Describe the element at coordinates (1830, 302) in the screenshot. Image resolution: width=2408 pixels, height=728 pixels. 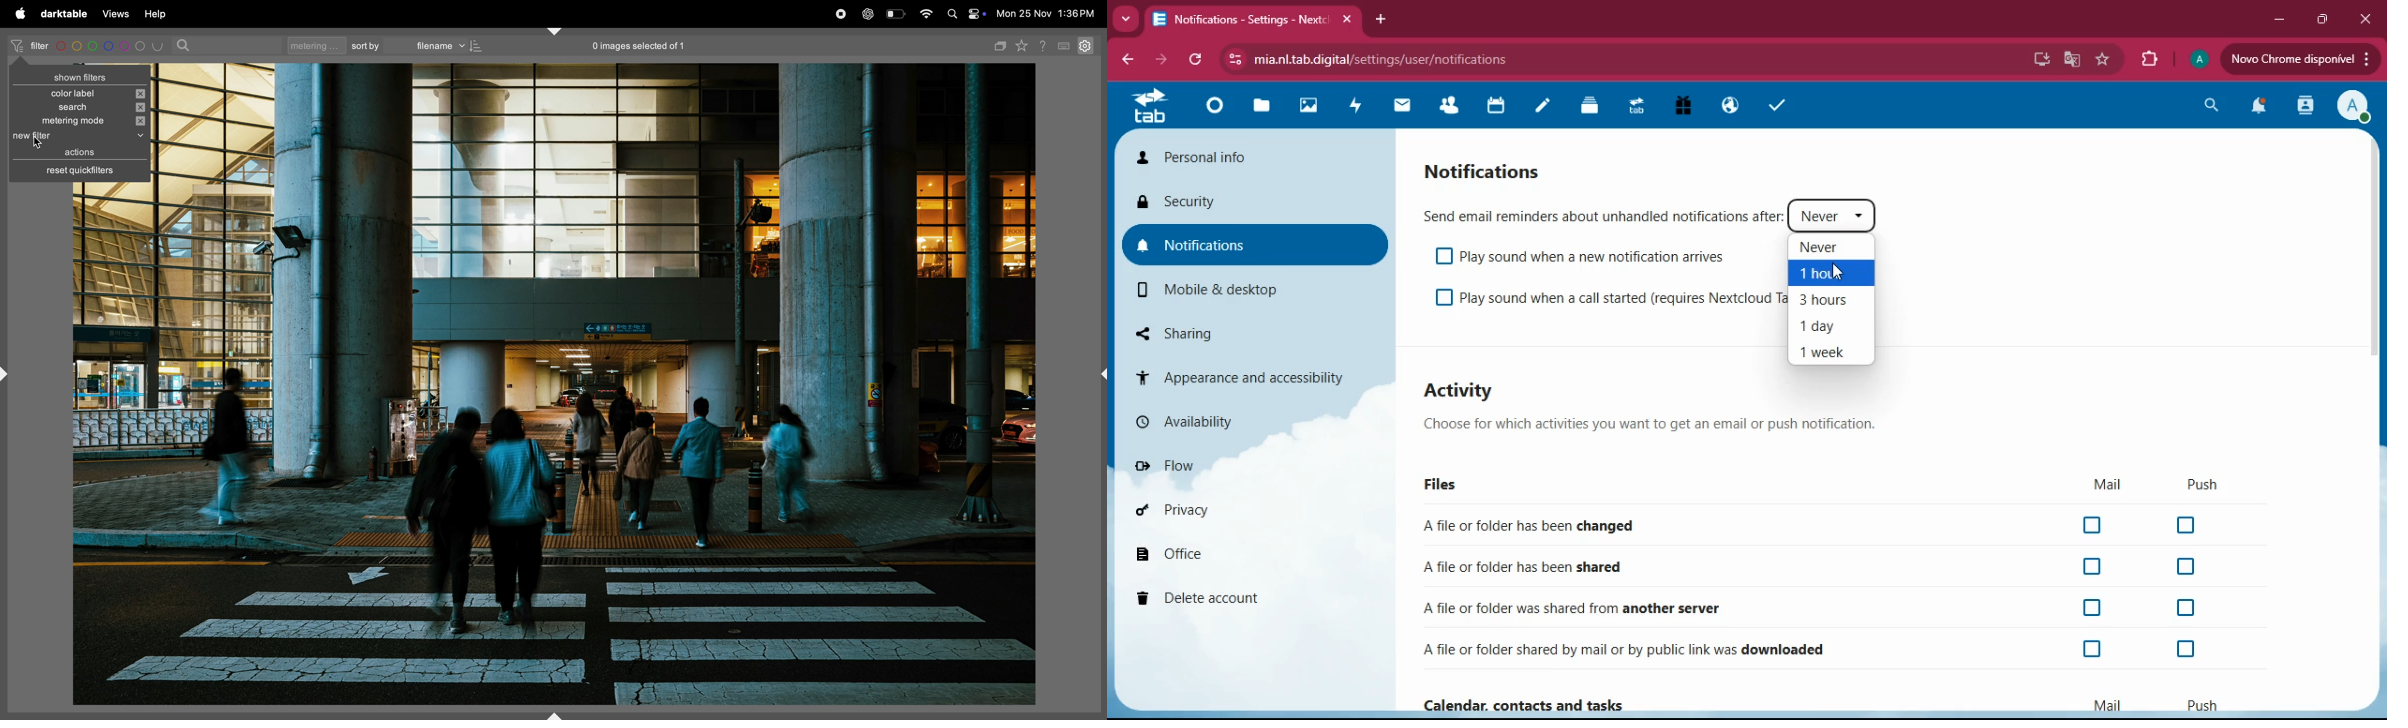
I see `3 hours` at that location.